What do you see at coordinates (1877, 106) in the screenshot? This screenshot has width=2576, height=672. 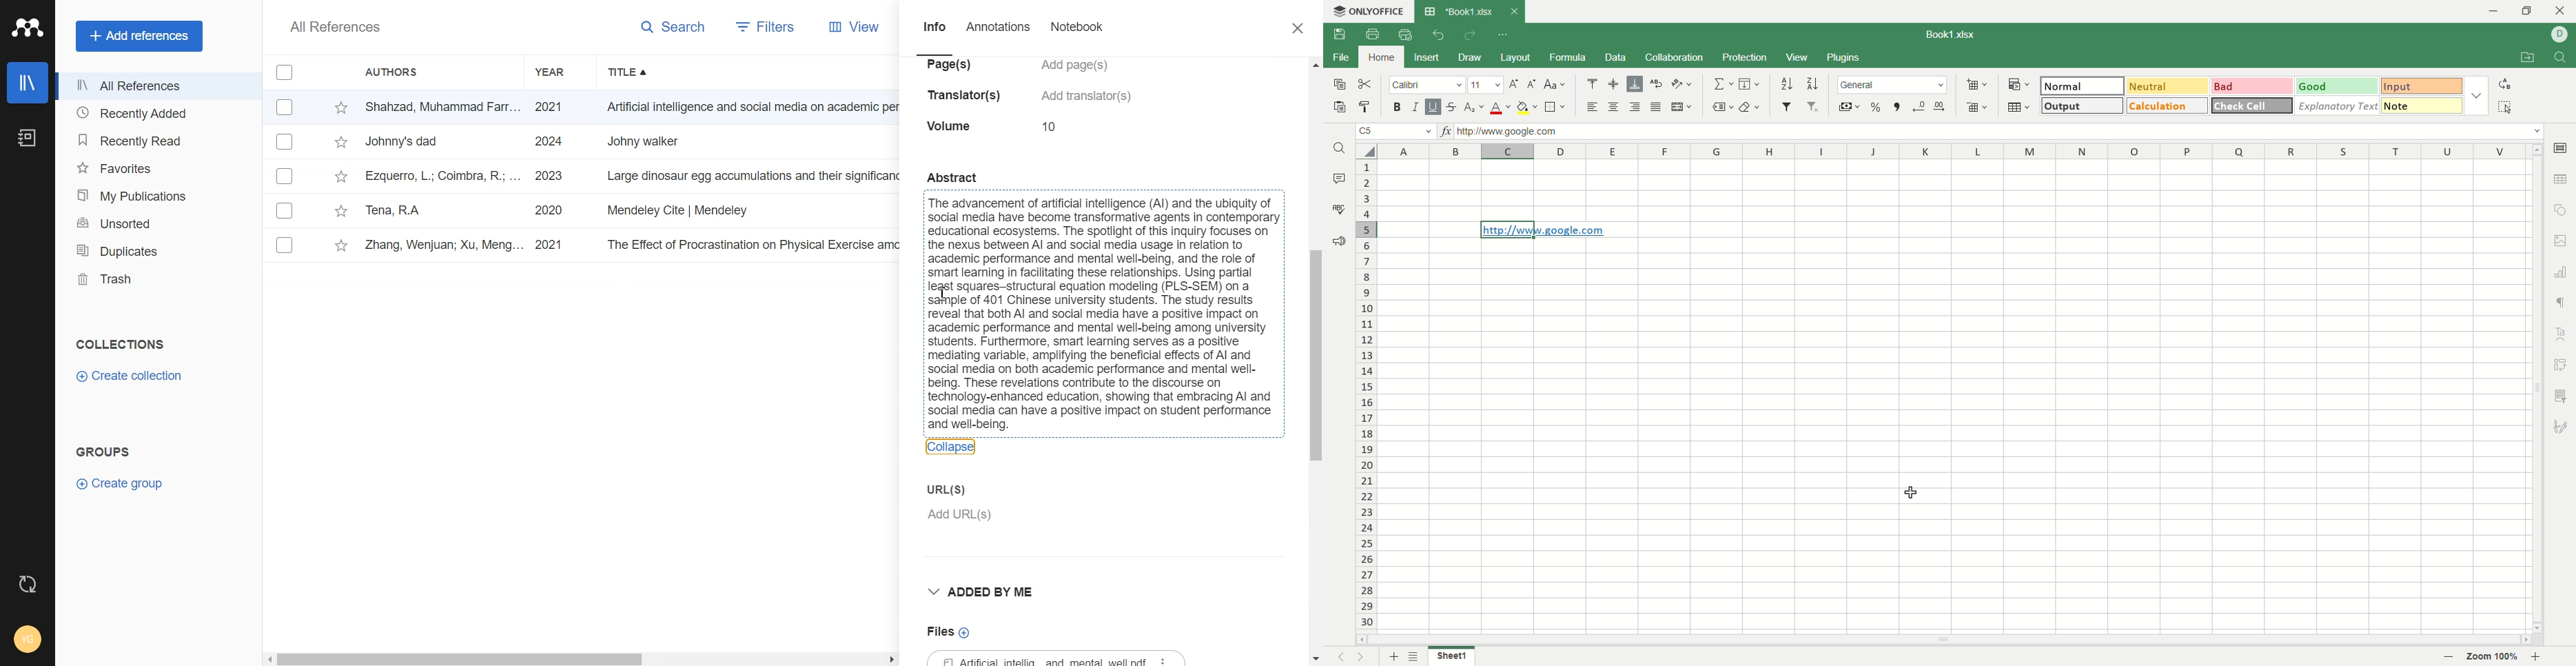 I see `percent style` at bounding box center [1877, 106].